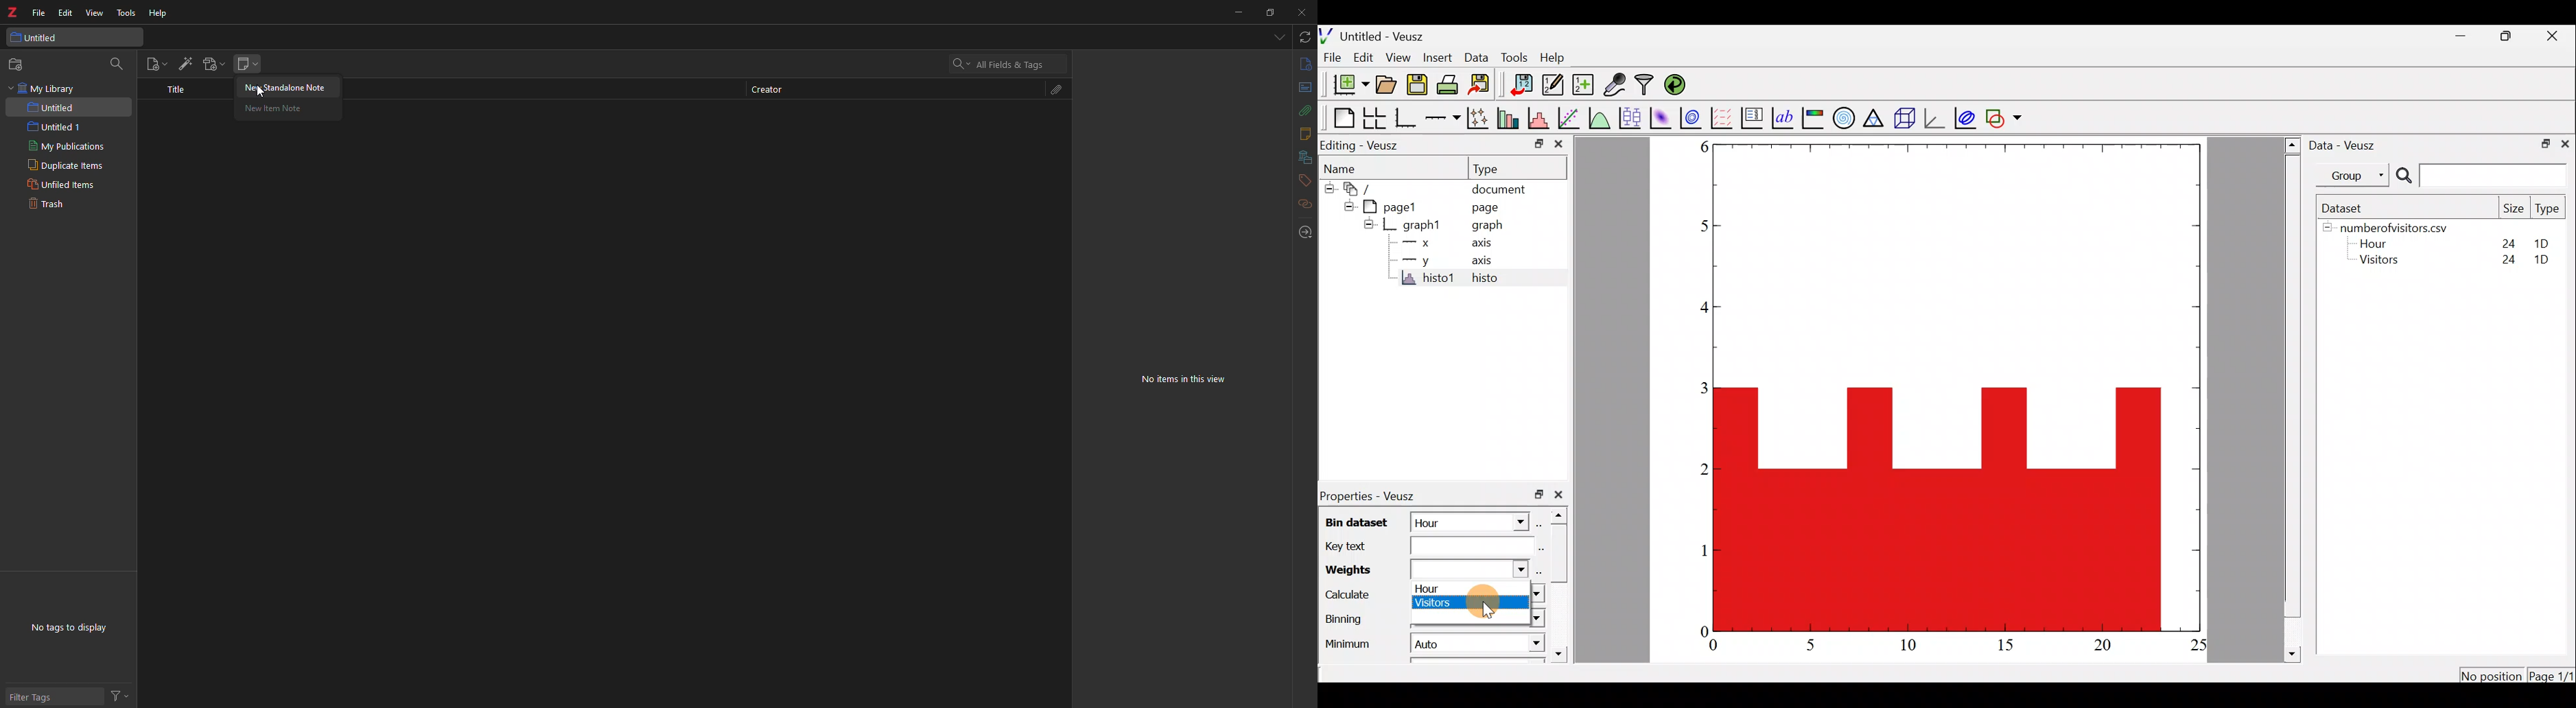 The width and height of the screenshot is (2576, 728). Describe the element at coordinates (39, 36) in the screenshot. I see `untitled` at that location.